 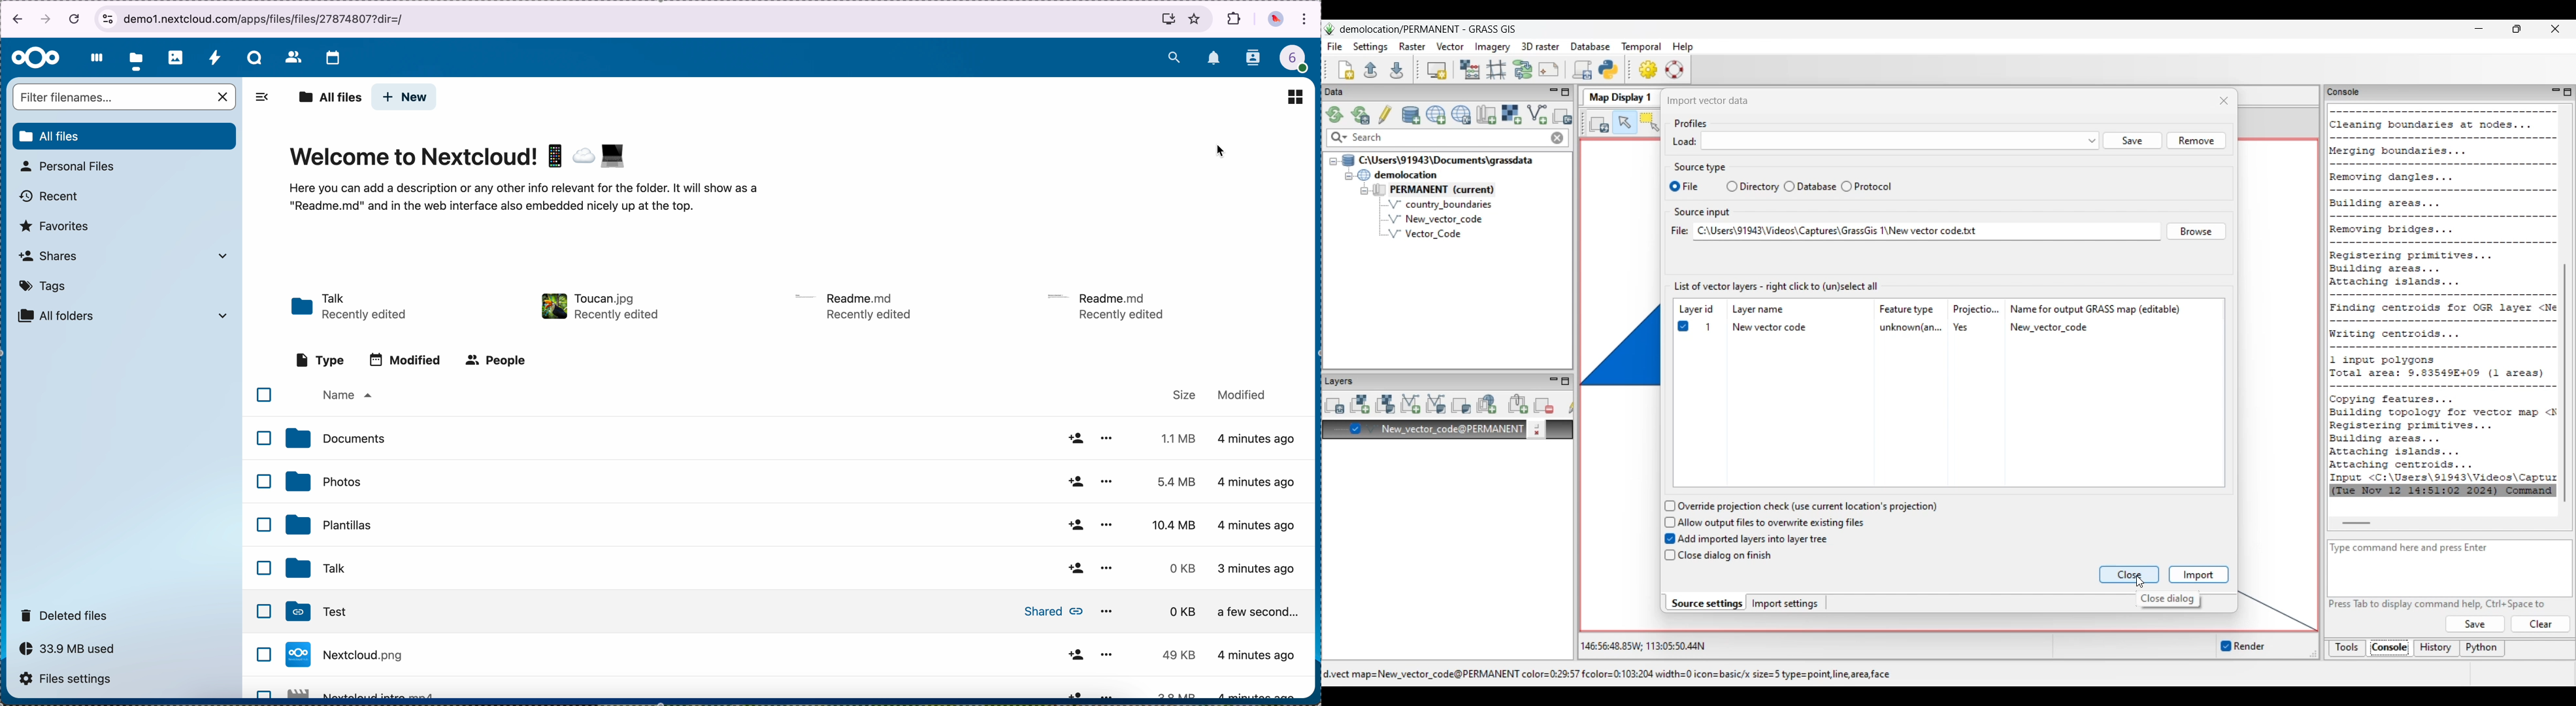 I want to click on all folders, so click(x=124, y=316).